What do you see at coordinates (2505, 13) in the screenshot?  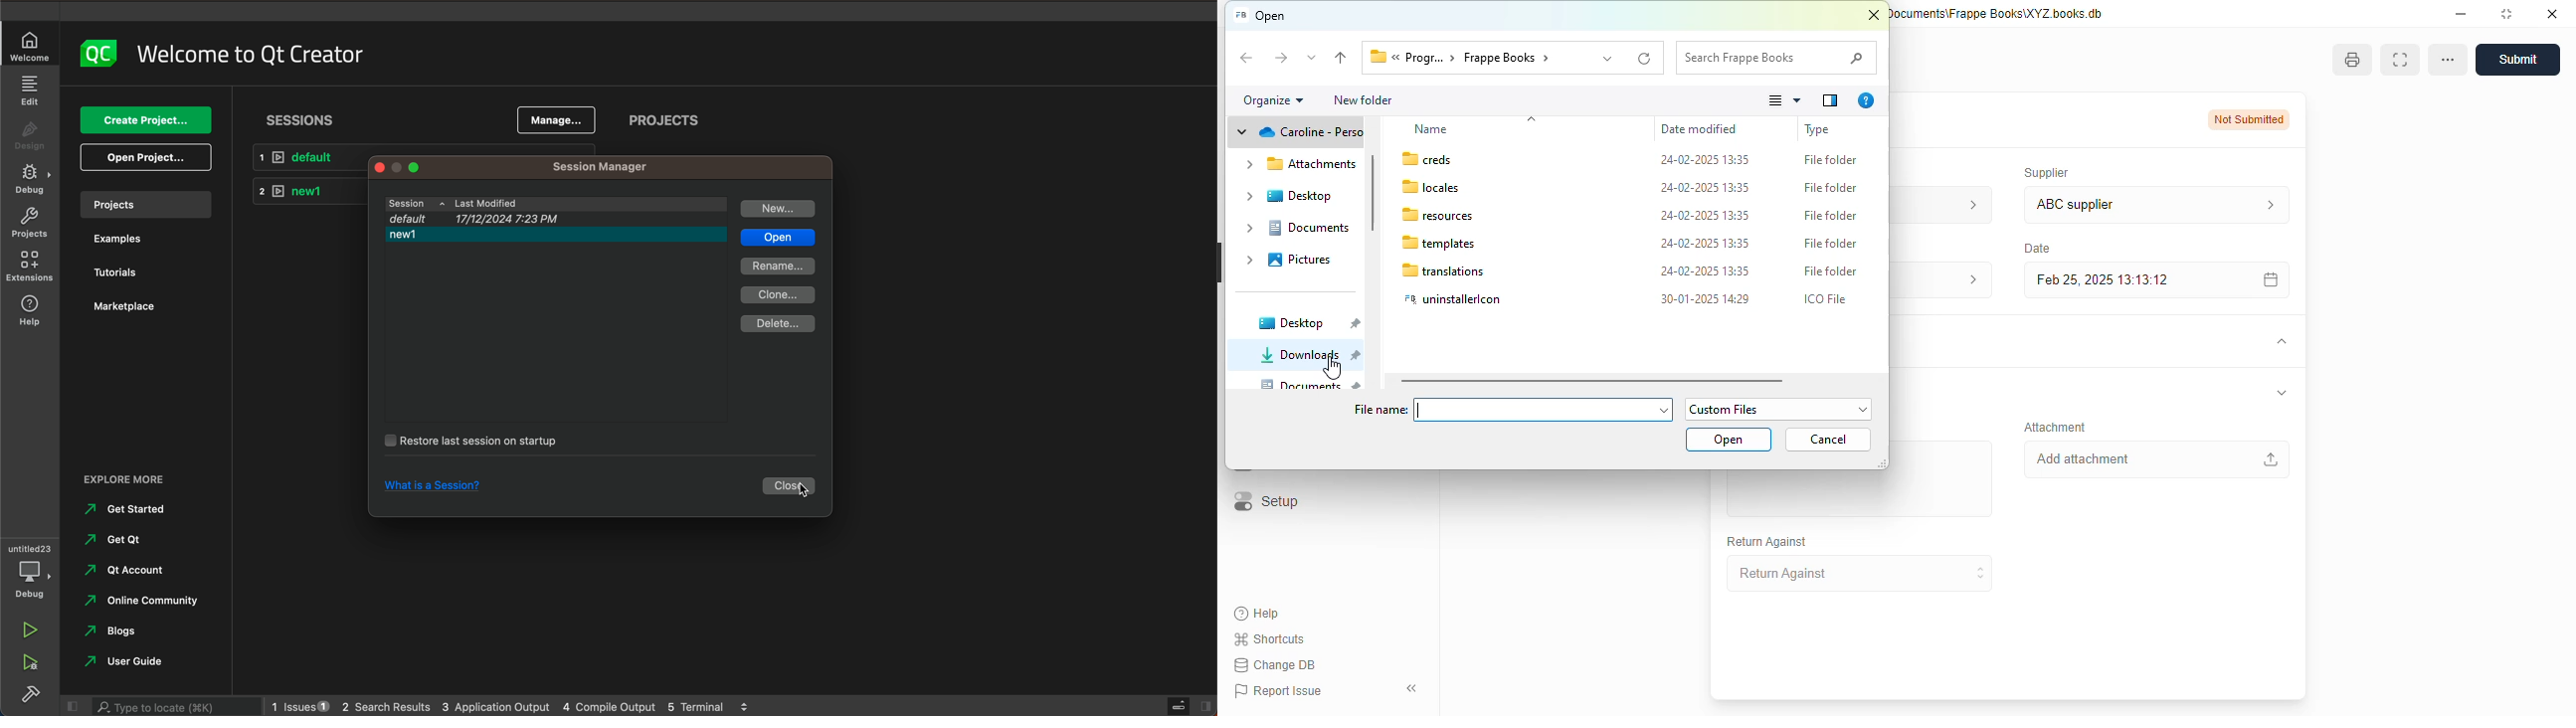 I see `toggle maximize` at bounding box center [2505, 13].